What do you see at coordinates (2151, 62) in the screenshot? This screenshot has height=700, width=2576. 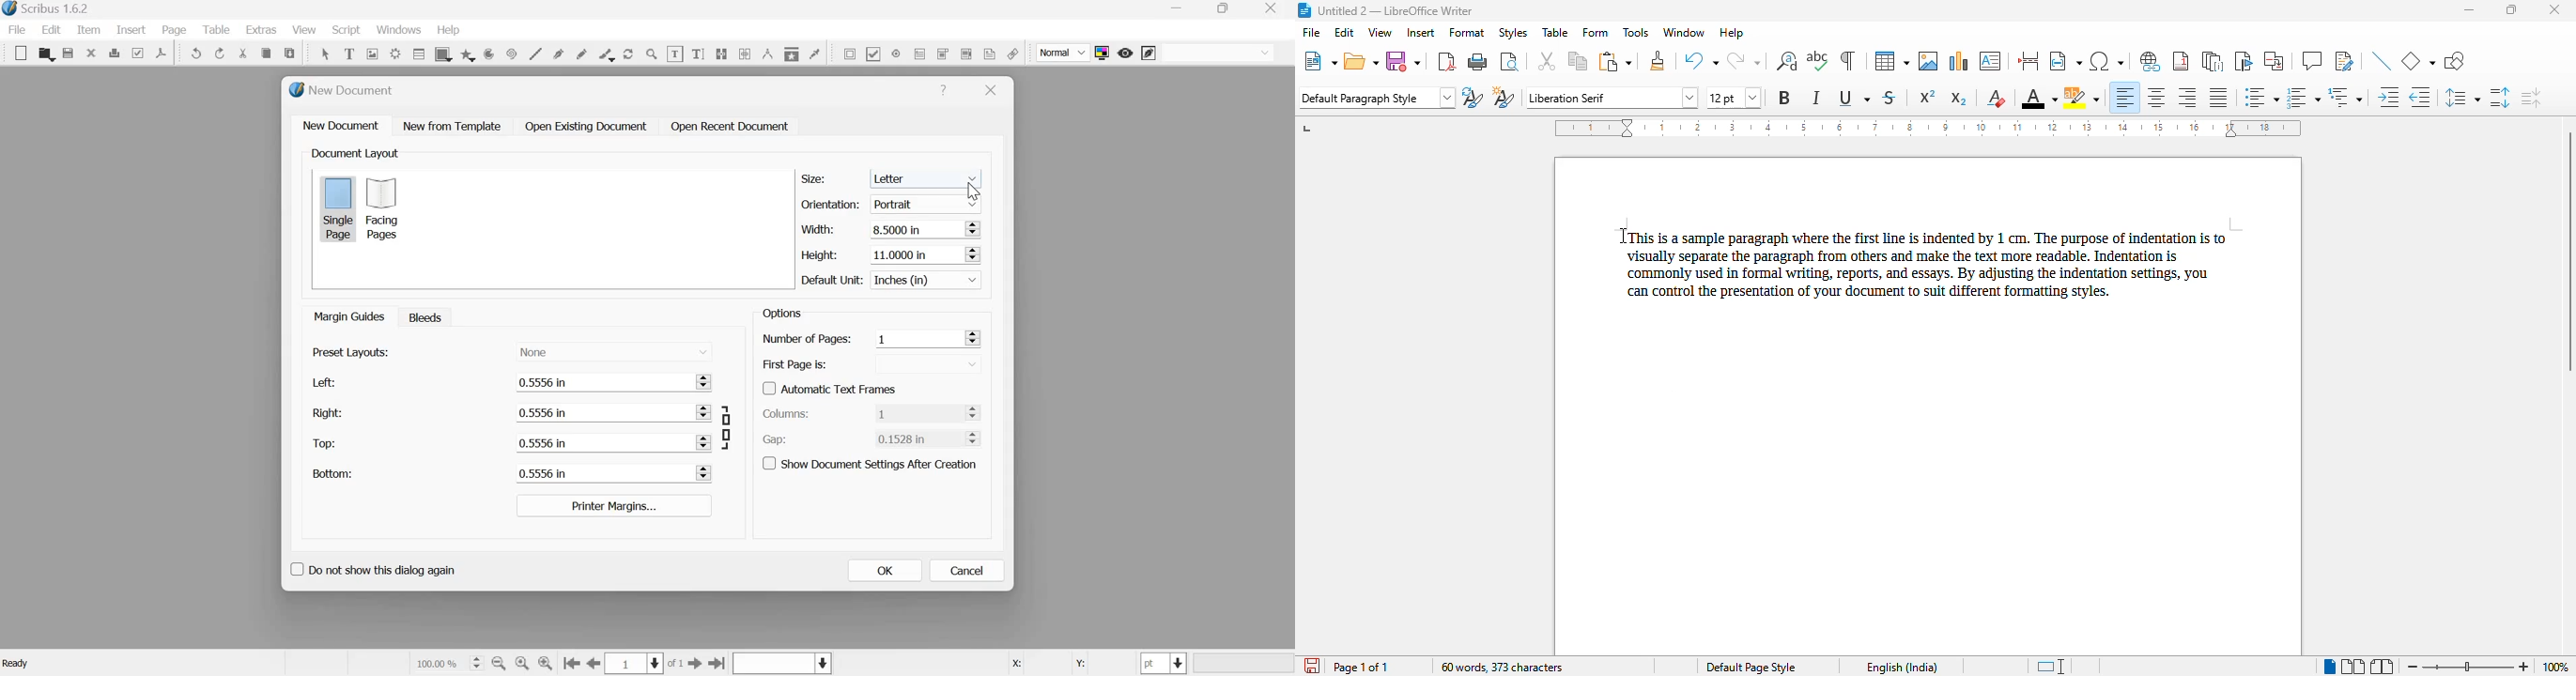 I see `insert hyperlink` at bounding box center [2151, 62].